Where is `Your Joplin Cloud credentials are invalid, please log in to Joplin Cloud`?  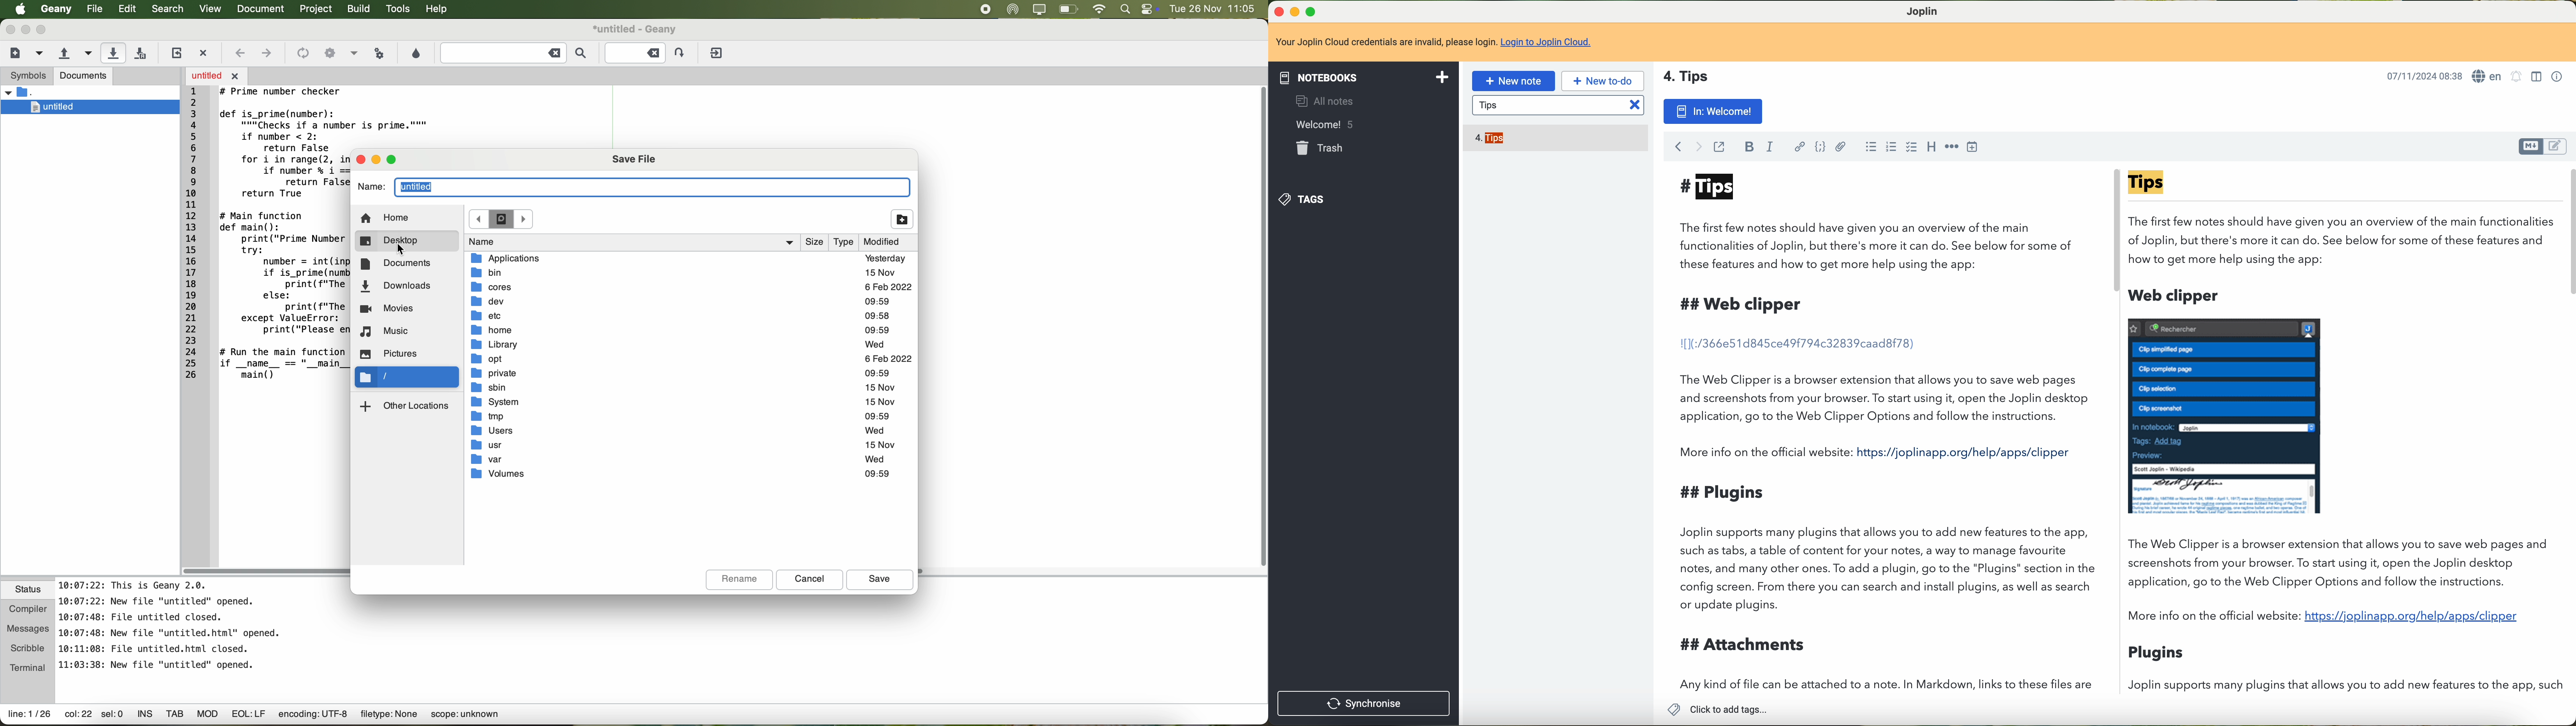
Your Joplin Cloud credentials are invalid, please log in to Joplin Cloud is located at coordinates (1922, 43).